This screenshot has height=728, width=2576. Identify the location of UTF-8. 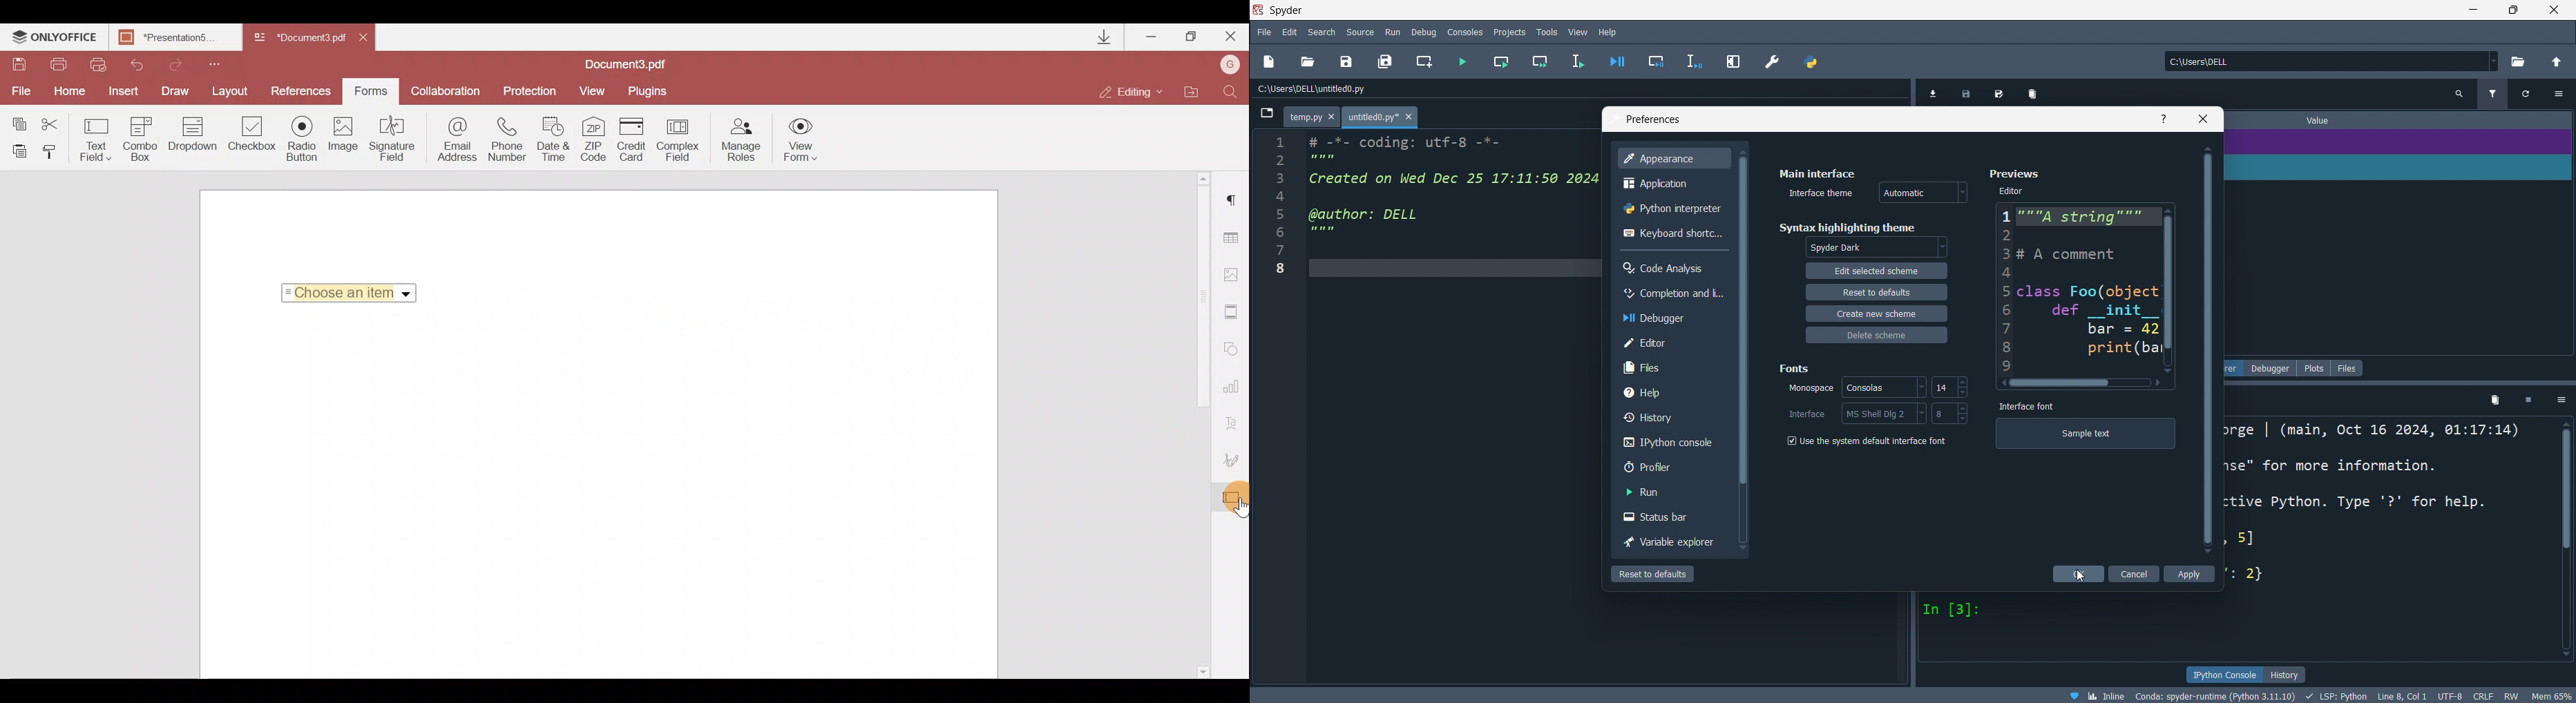
(2452, 694).